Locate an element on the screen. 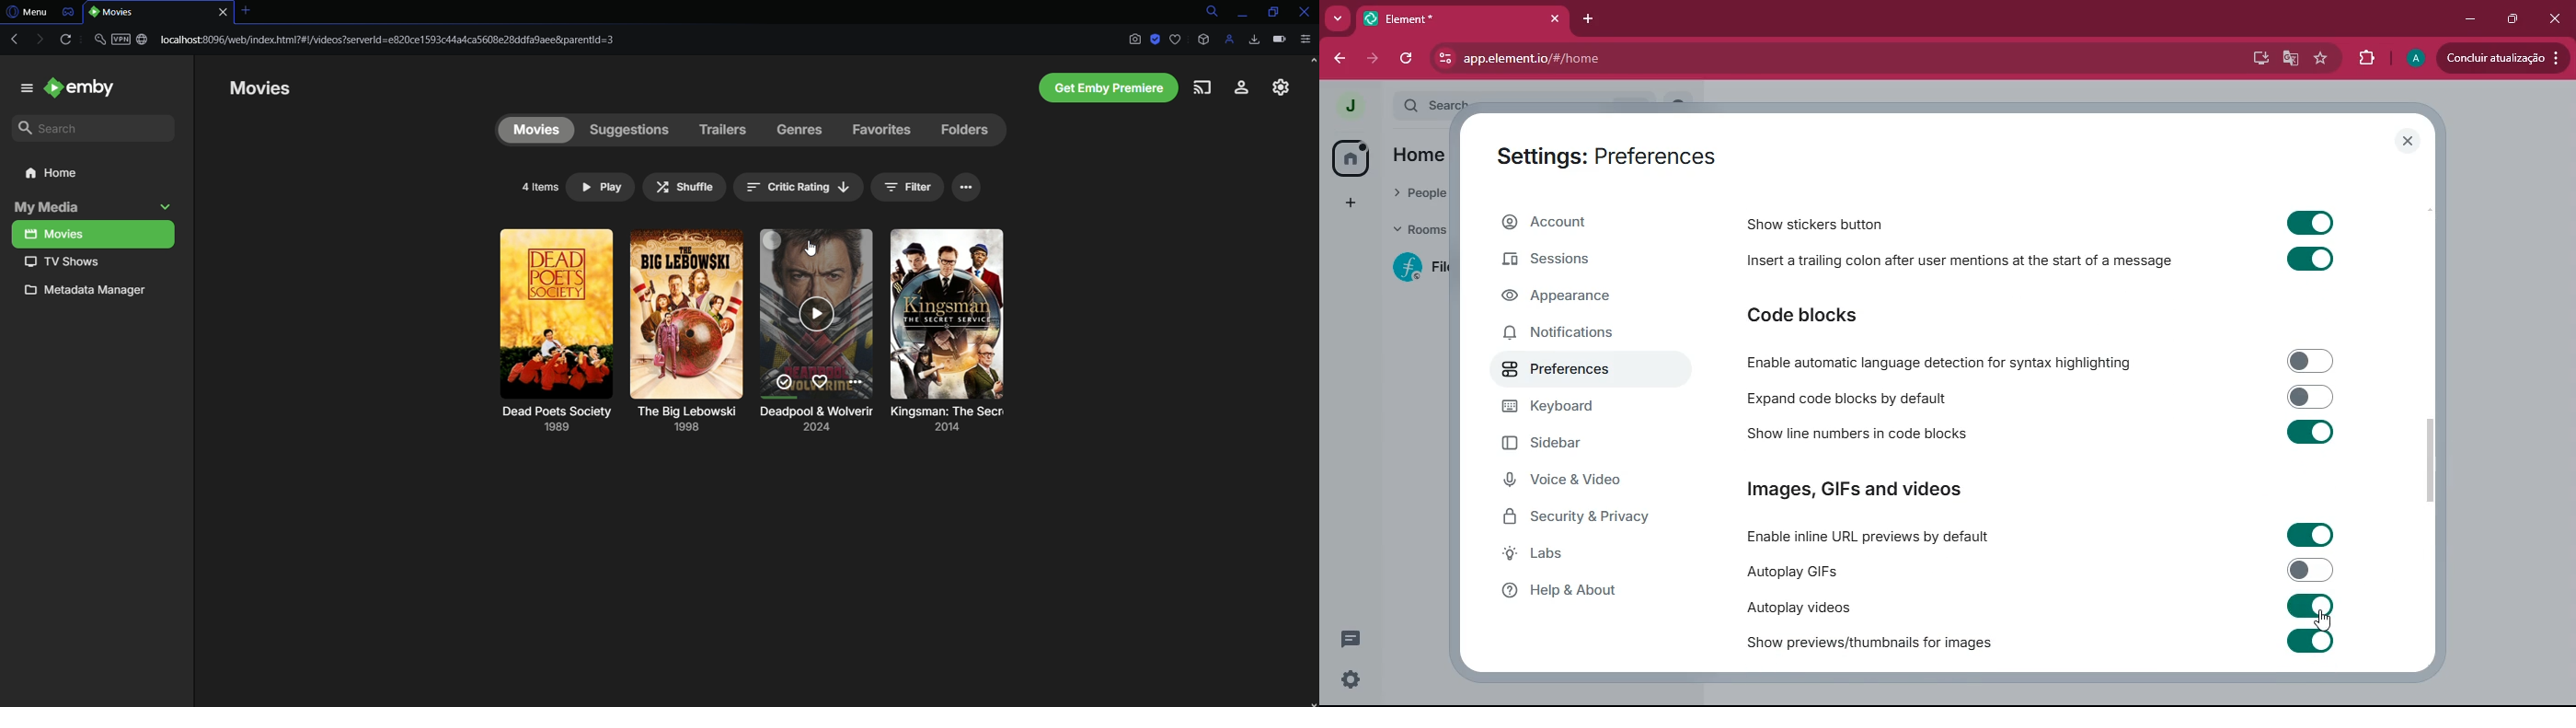 This screenshot has width=2576, height=728. Folders is located at coordinates (962, 132).